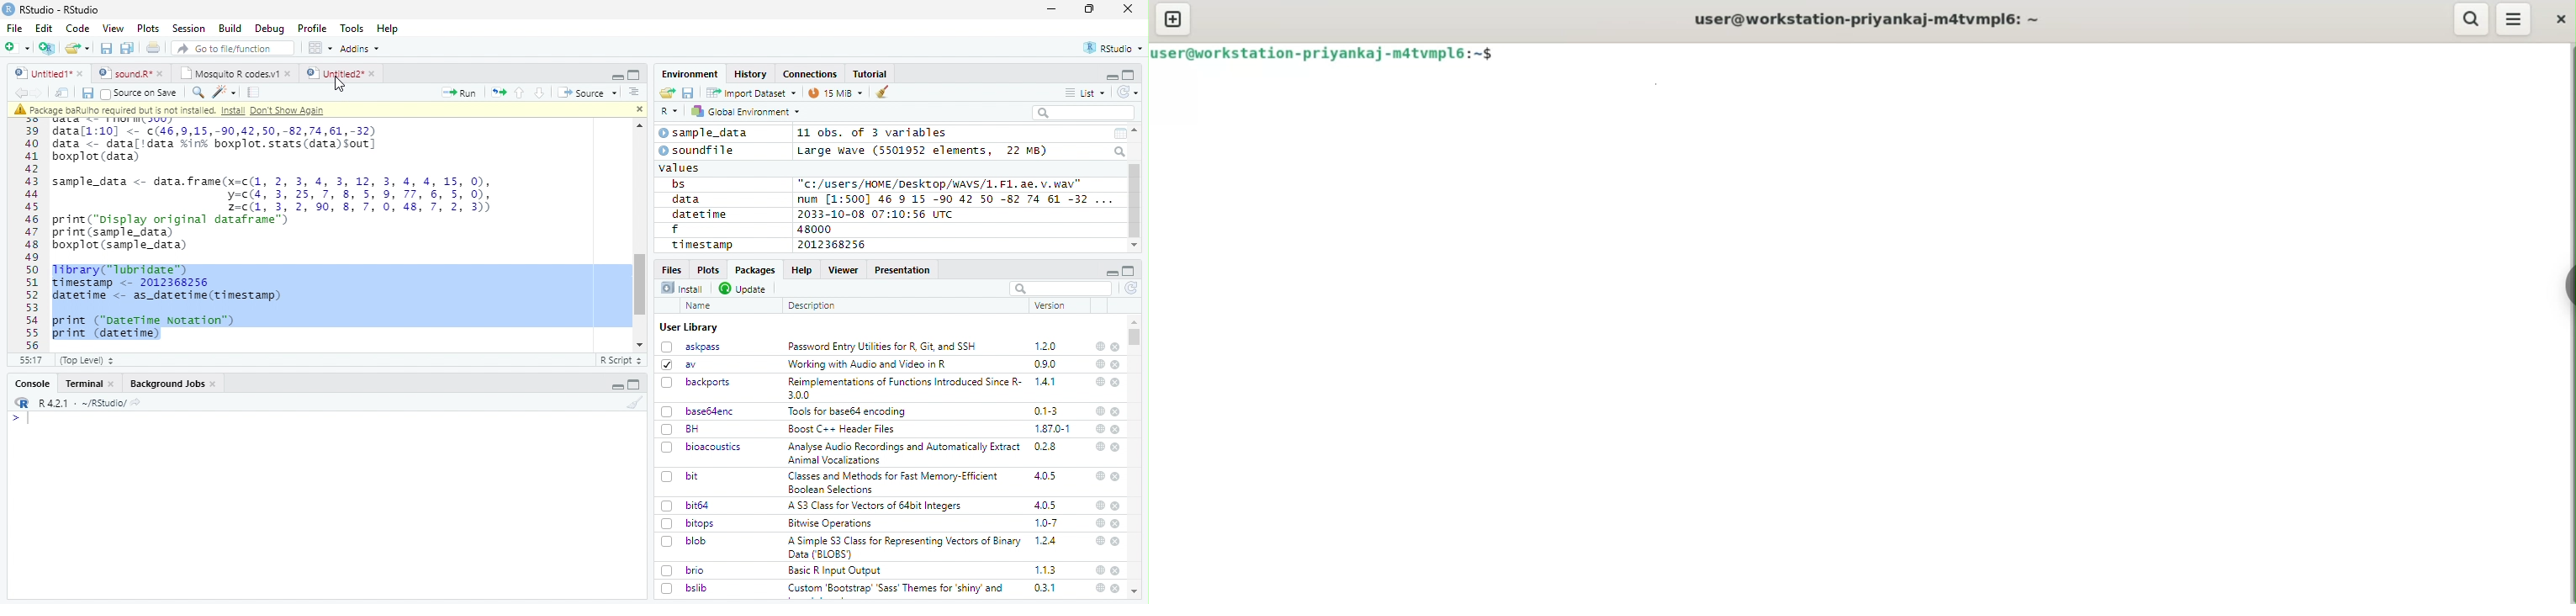 This screenshot has height=616, width=2576. Describe the element at coordinates (1129, 92) in the screenshot. I see `Refresh` at that location.